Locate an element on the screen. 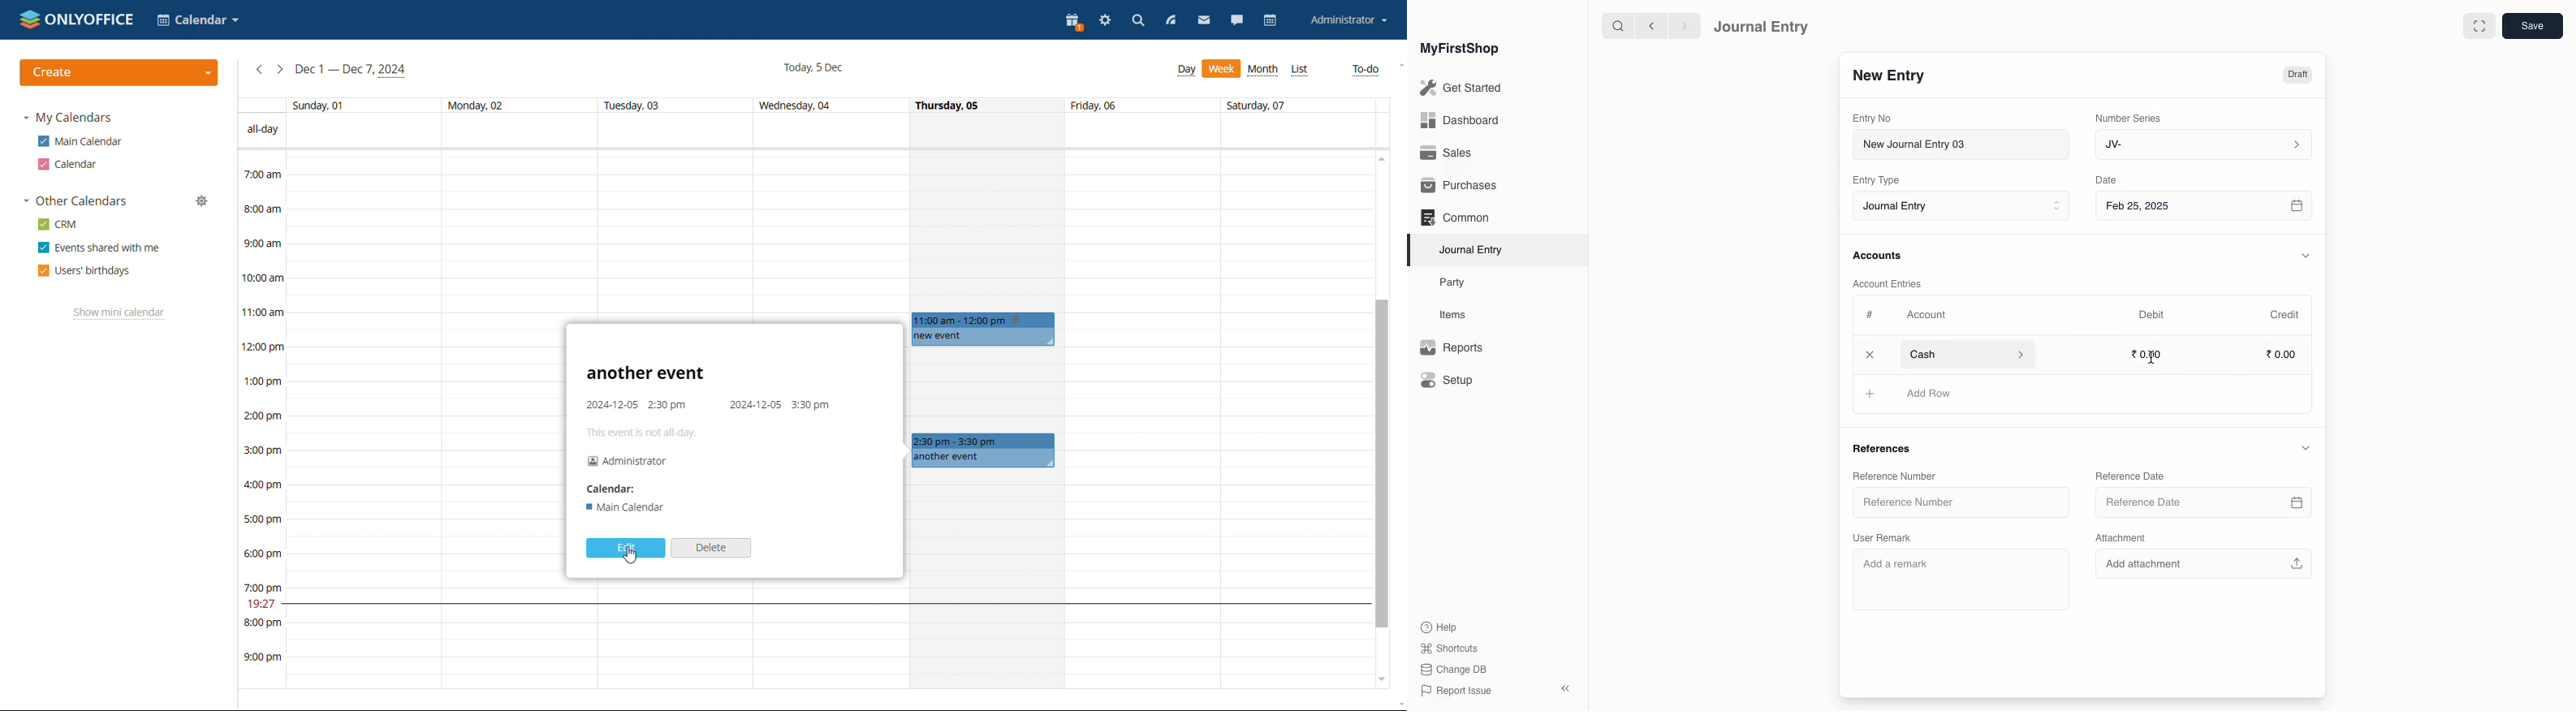  MyFirstShop is located at coordinates (1458, 50).